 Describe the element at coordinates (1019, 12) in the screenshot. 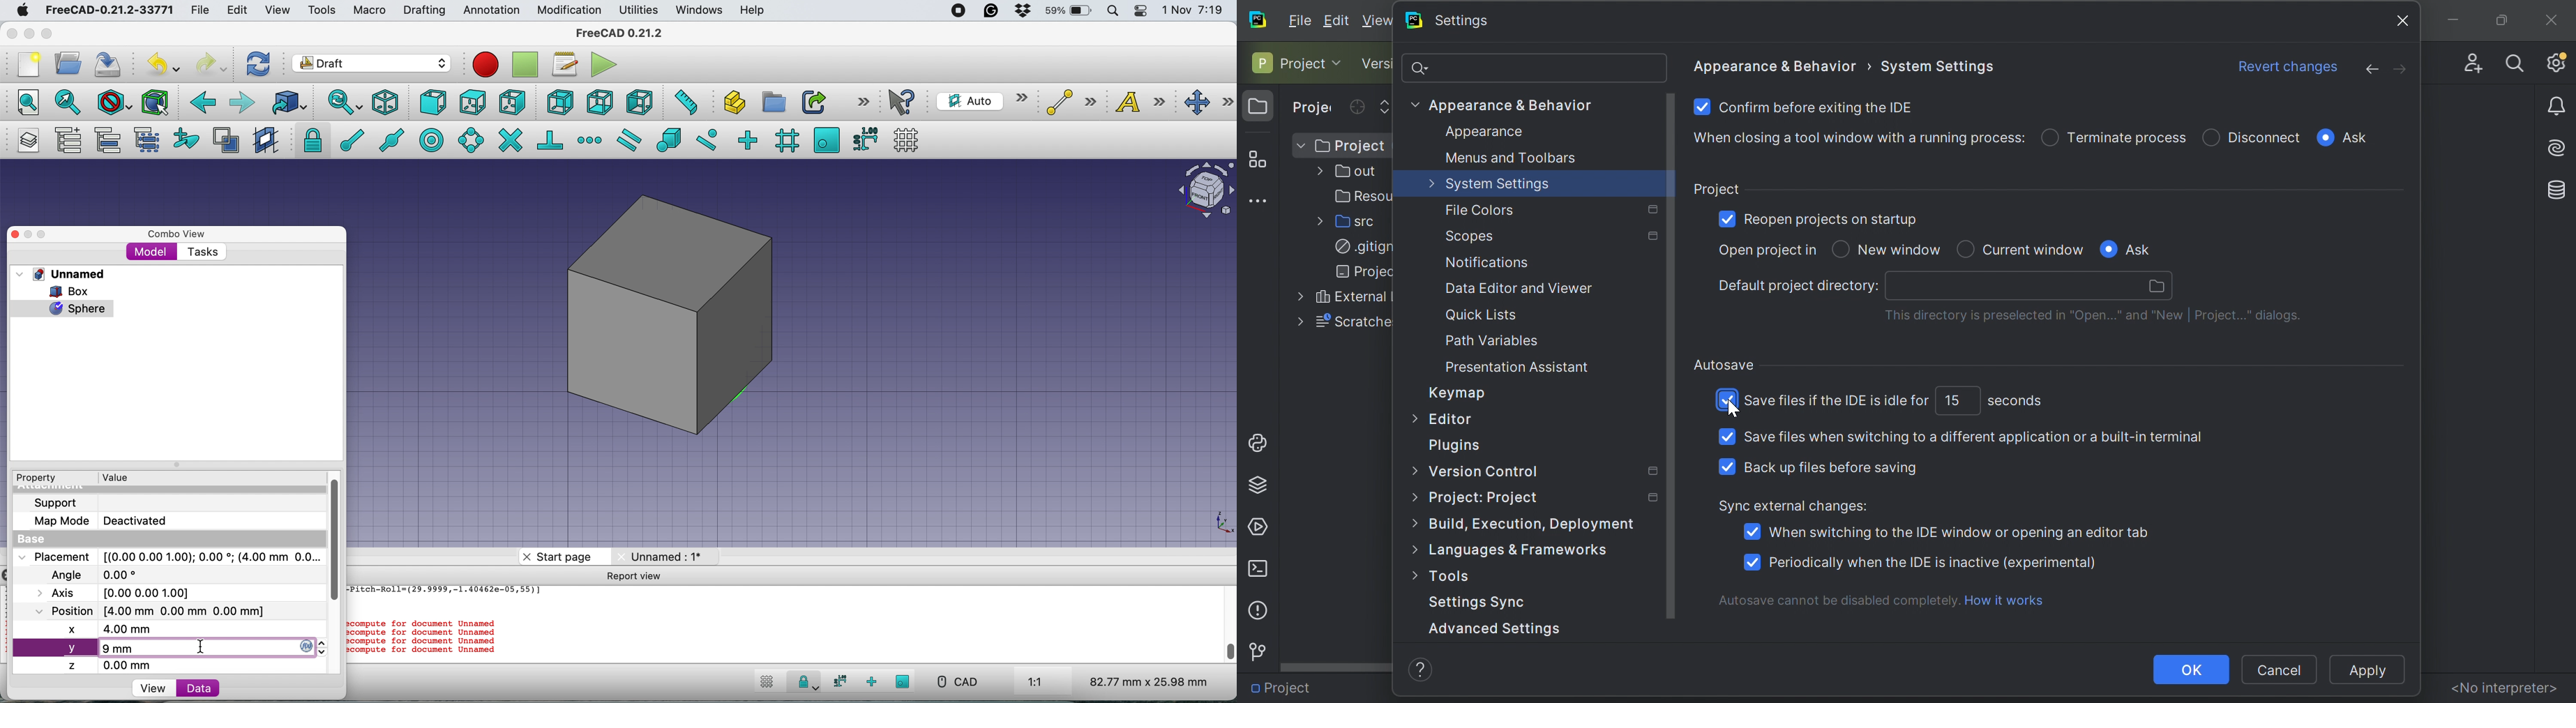

I see `dropbox` at that location.